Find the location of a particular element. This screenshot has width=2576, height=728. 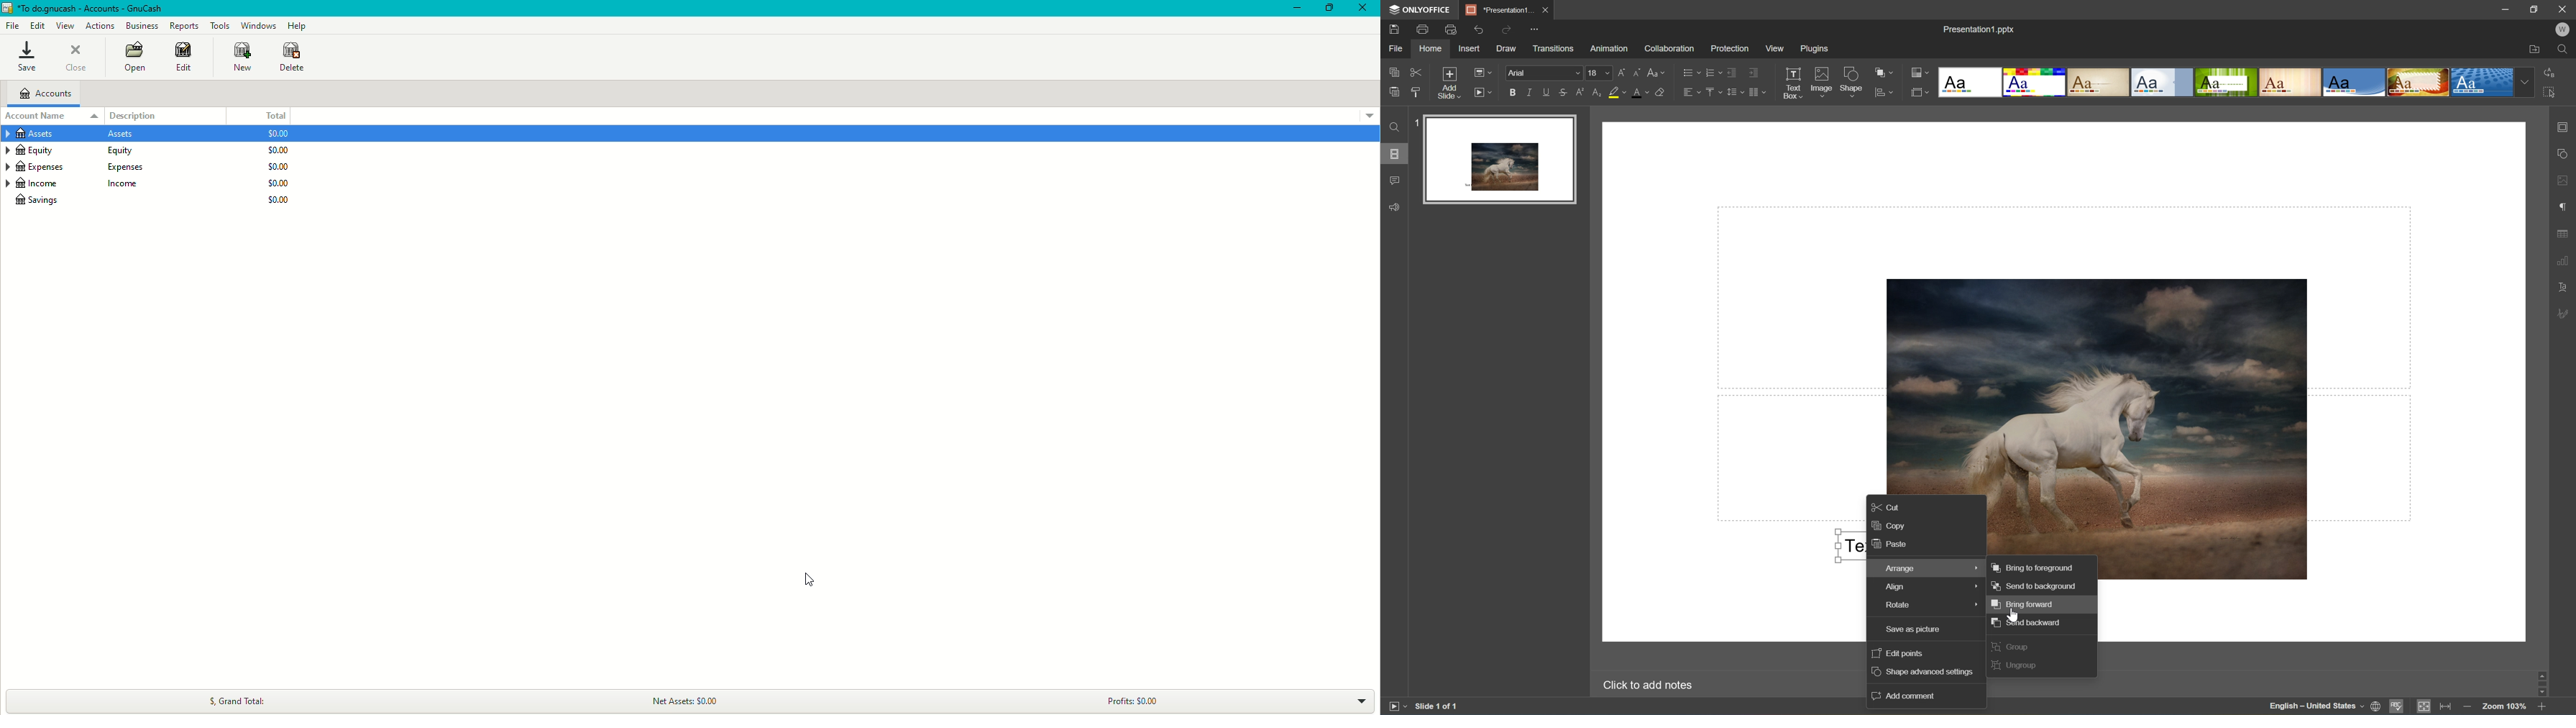

Underline is located at coordinates (1546, 93).